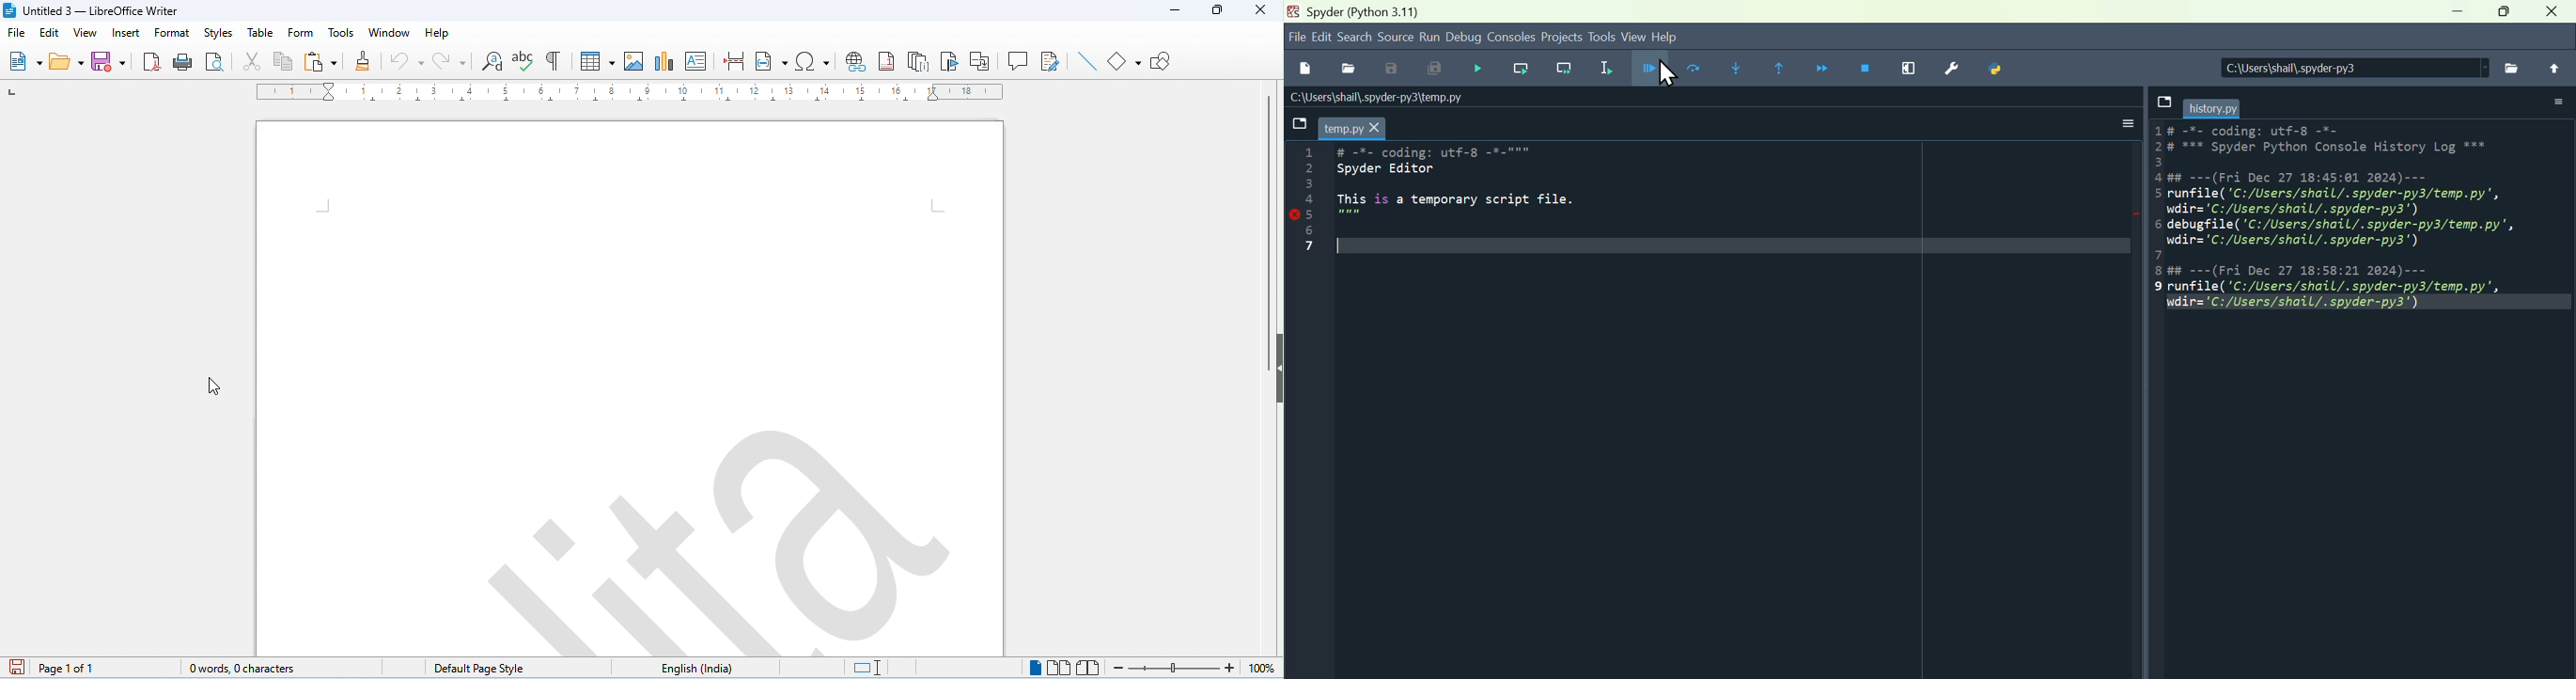  Describe the element at coordinates (215, 391) in the screenshot. I see `cursor` at that location.